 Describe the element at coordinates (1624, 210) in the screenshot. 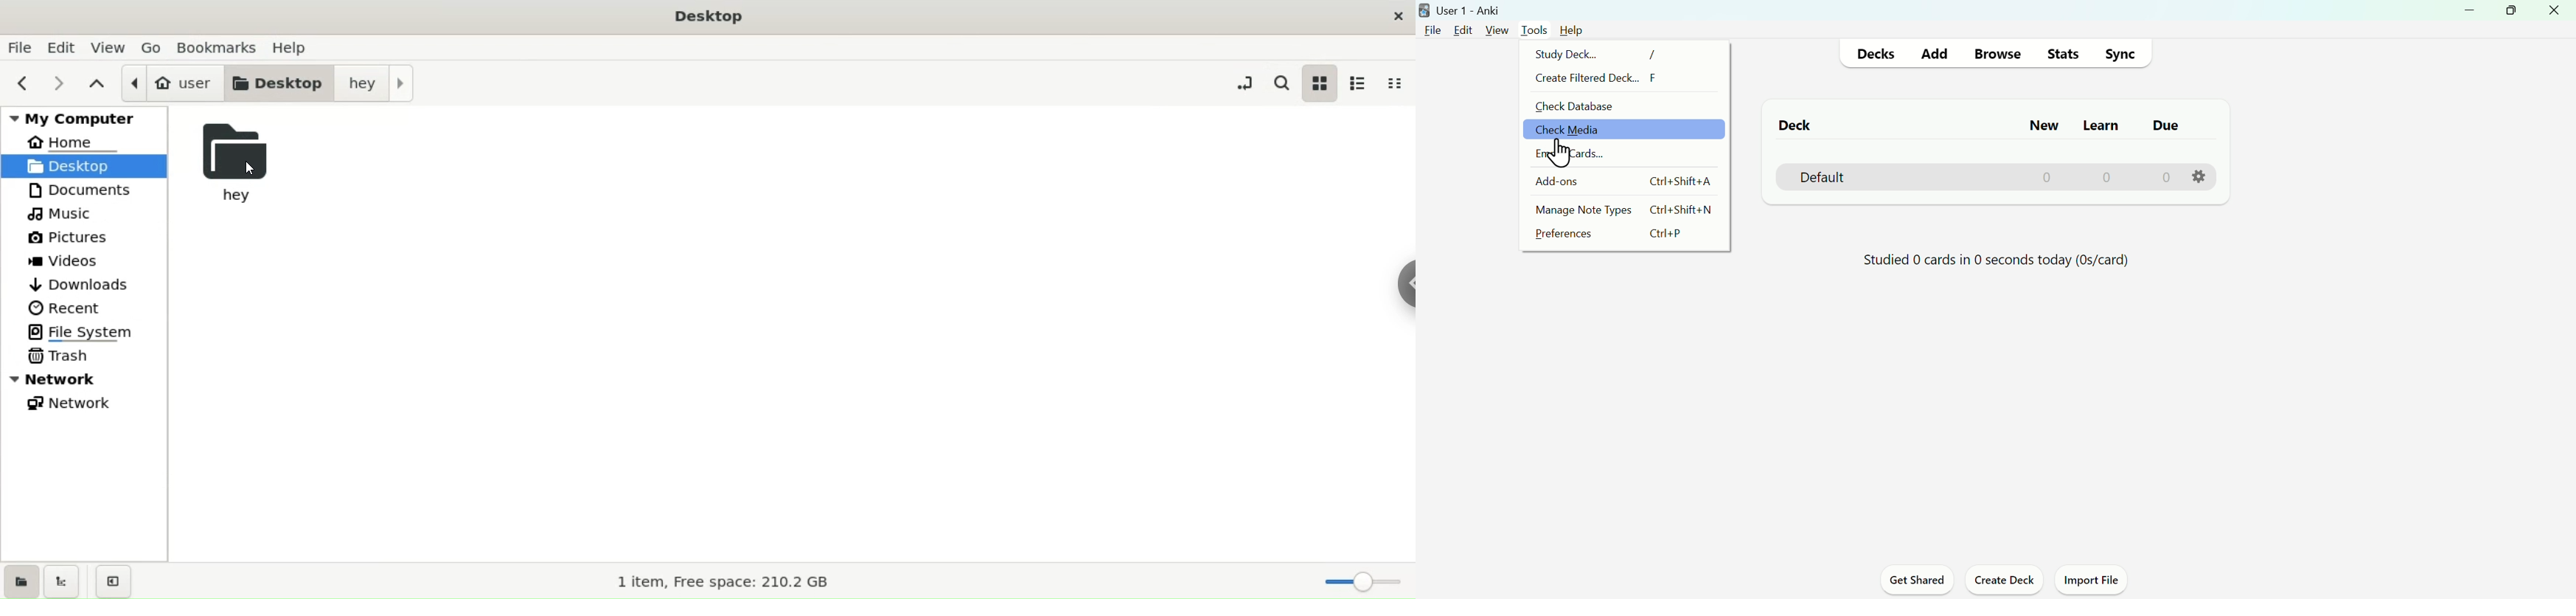

I see `Manage Note Types Ctrl+Shift+N` at that location.